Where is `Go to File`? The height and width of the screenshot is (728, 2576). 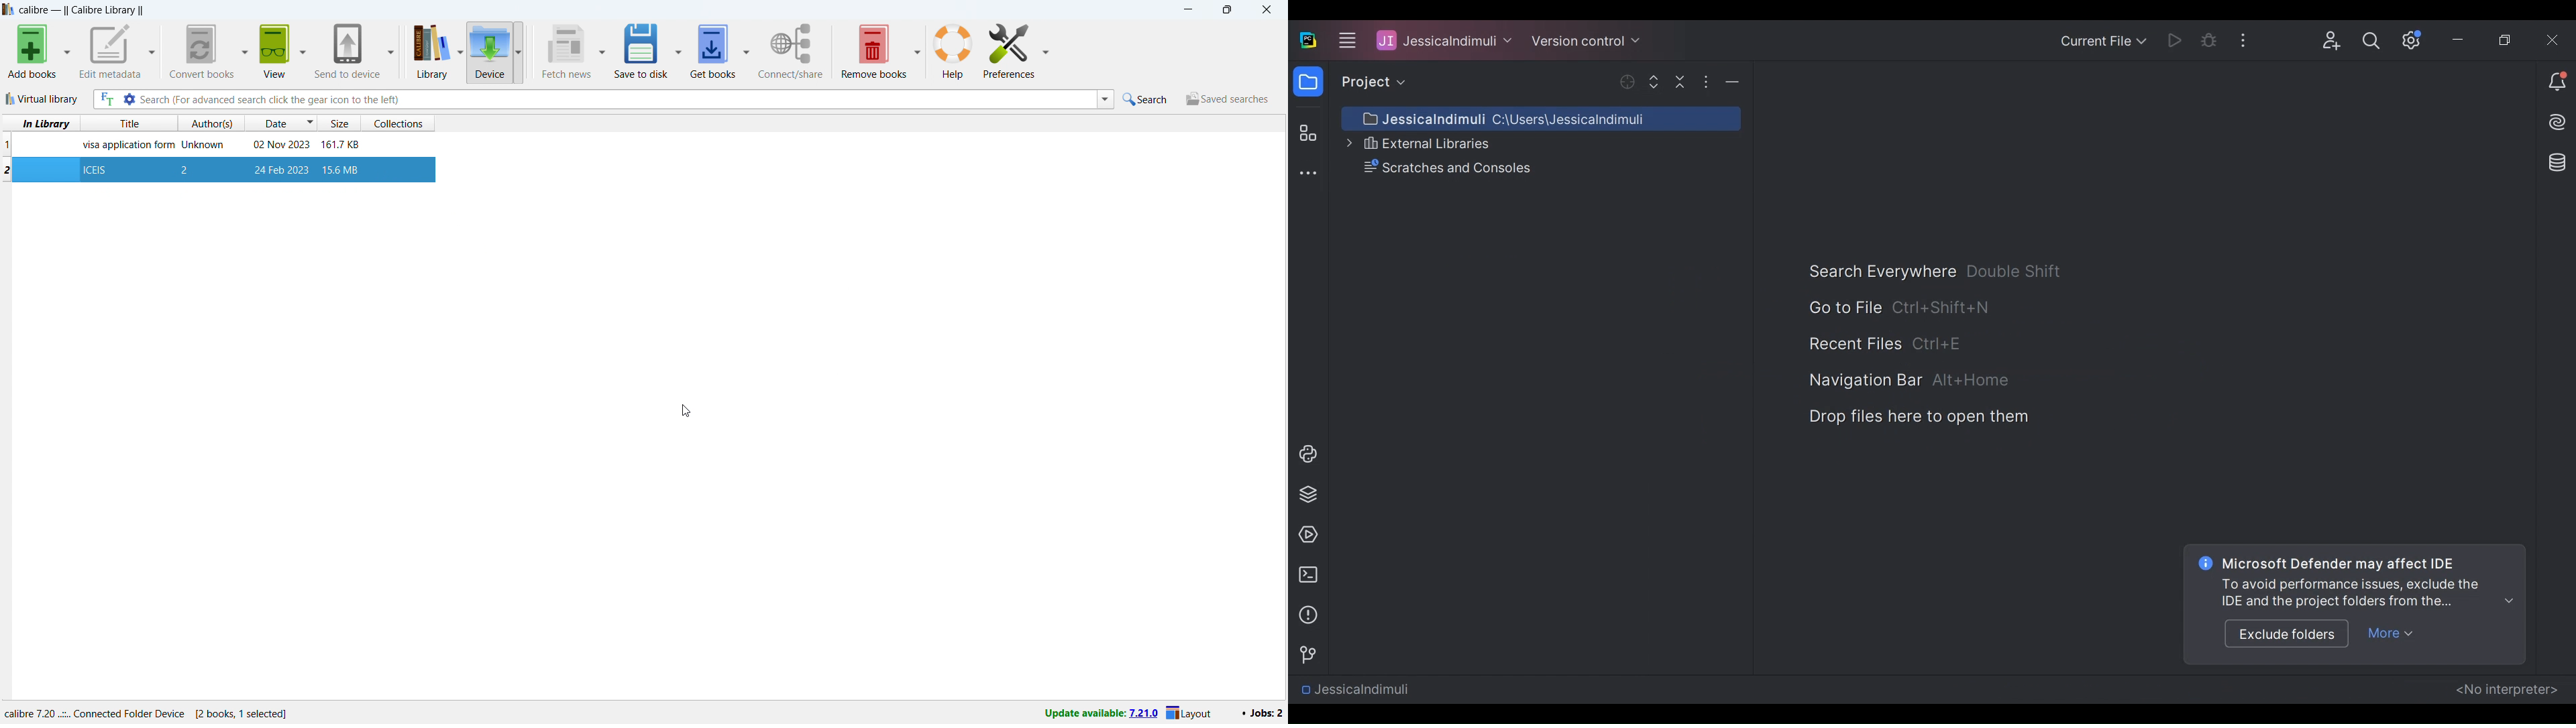 Go to File is located at coordinates (1901, 306).